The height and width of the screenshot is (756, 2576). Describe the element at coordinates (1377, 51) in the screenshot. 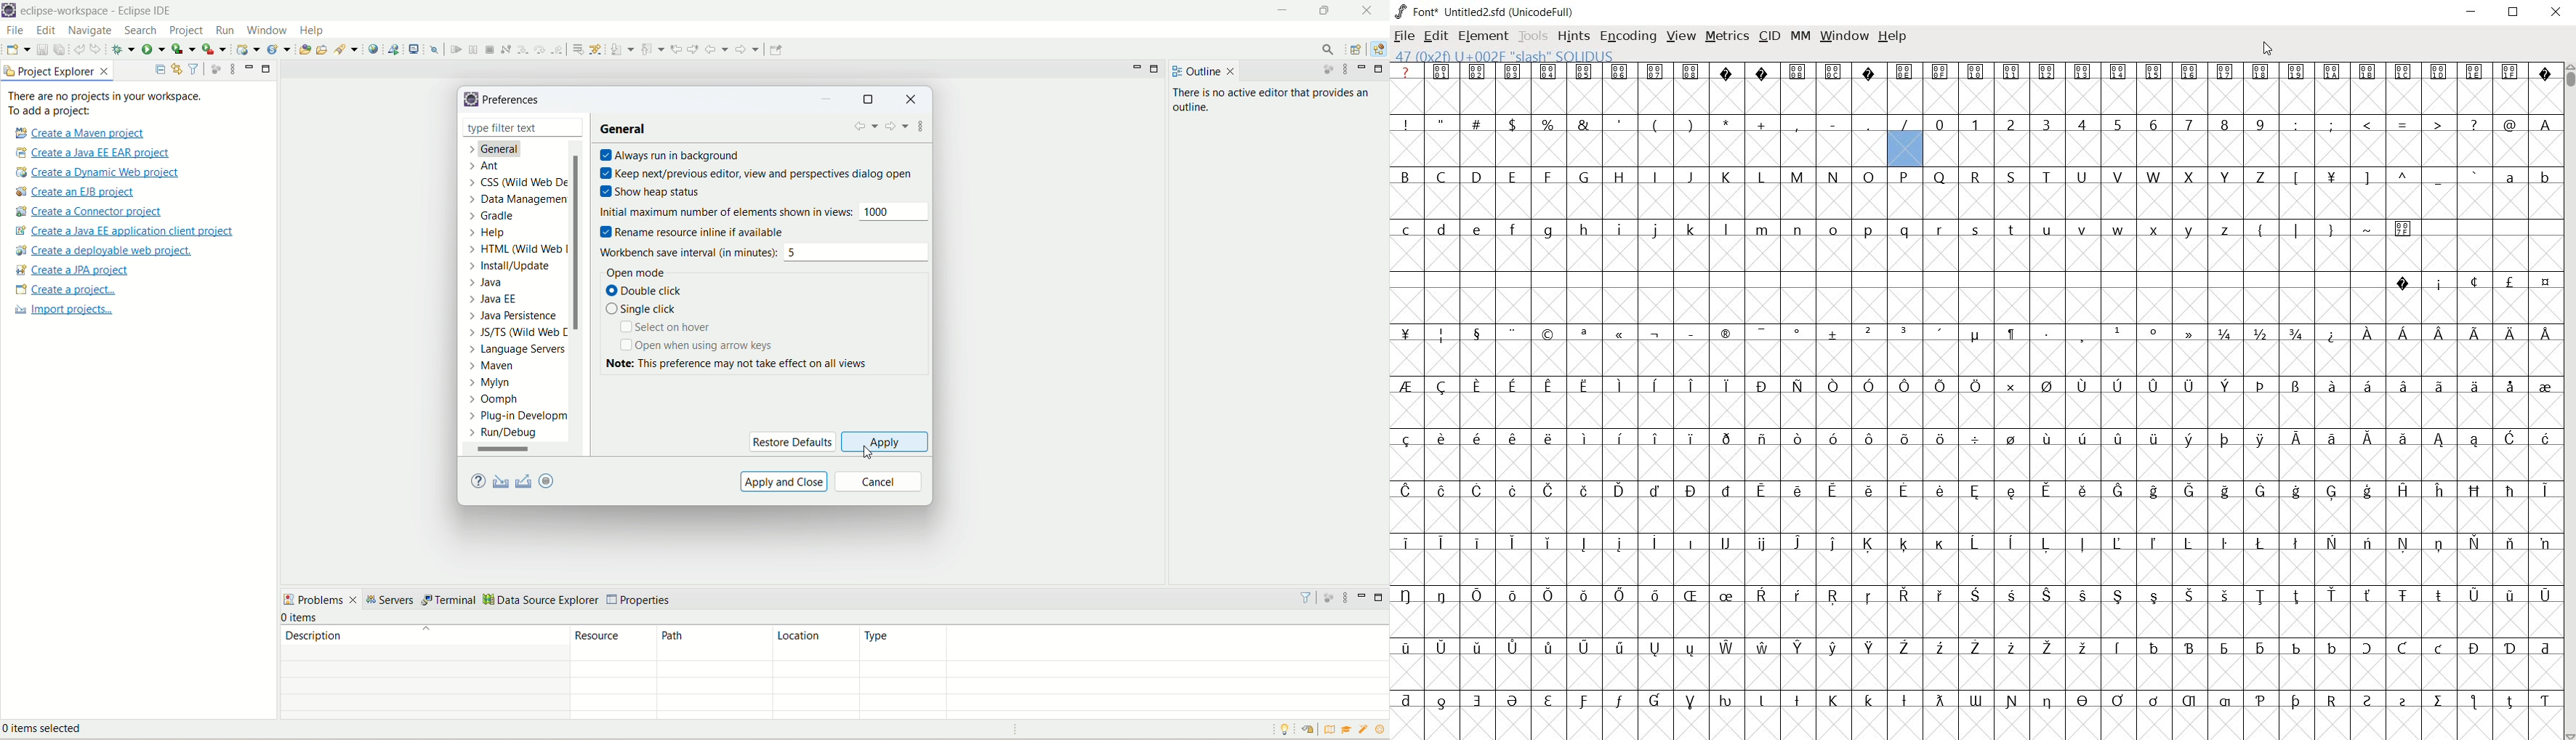

I see `Java EE` at that location.